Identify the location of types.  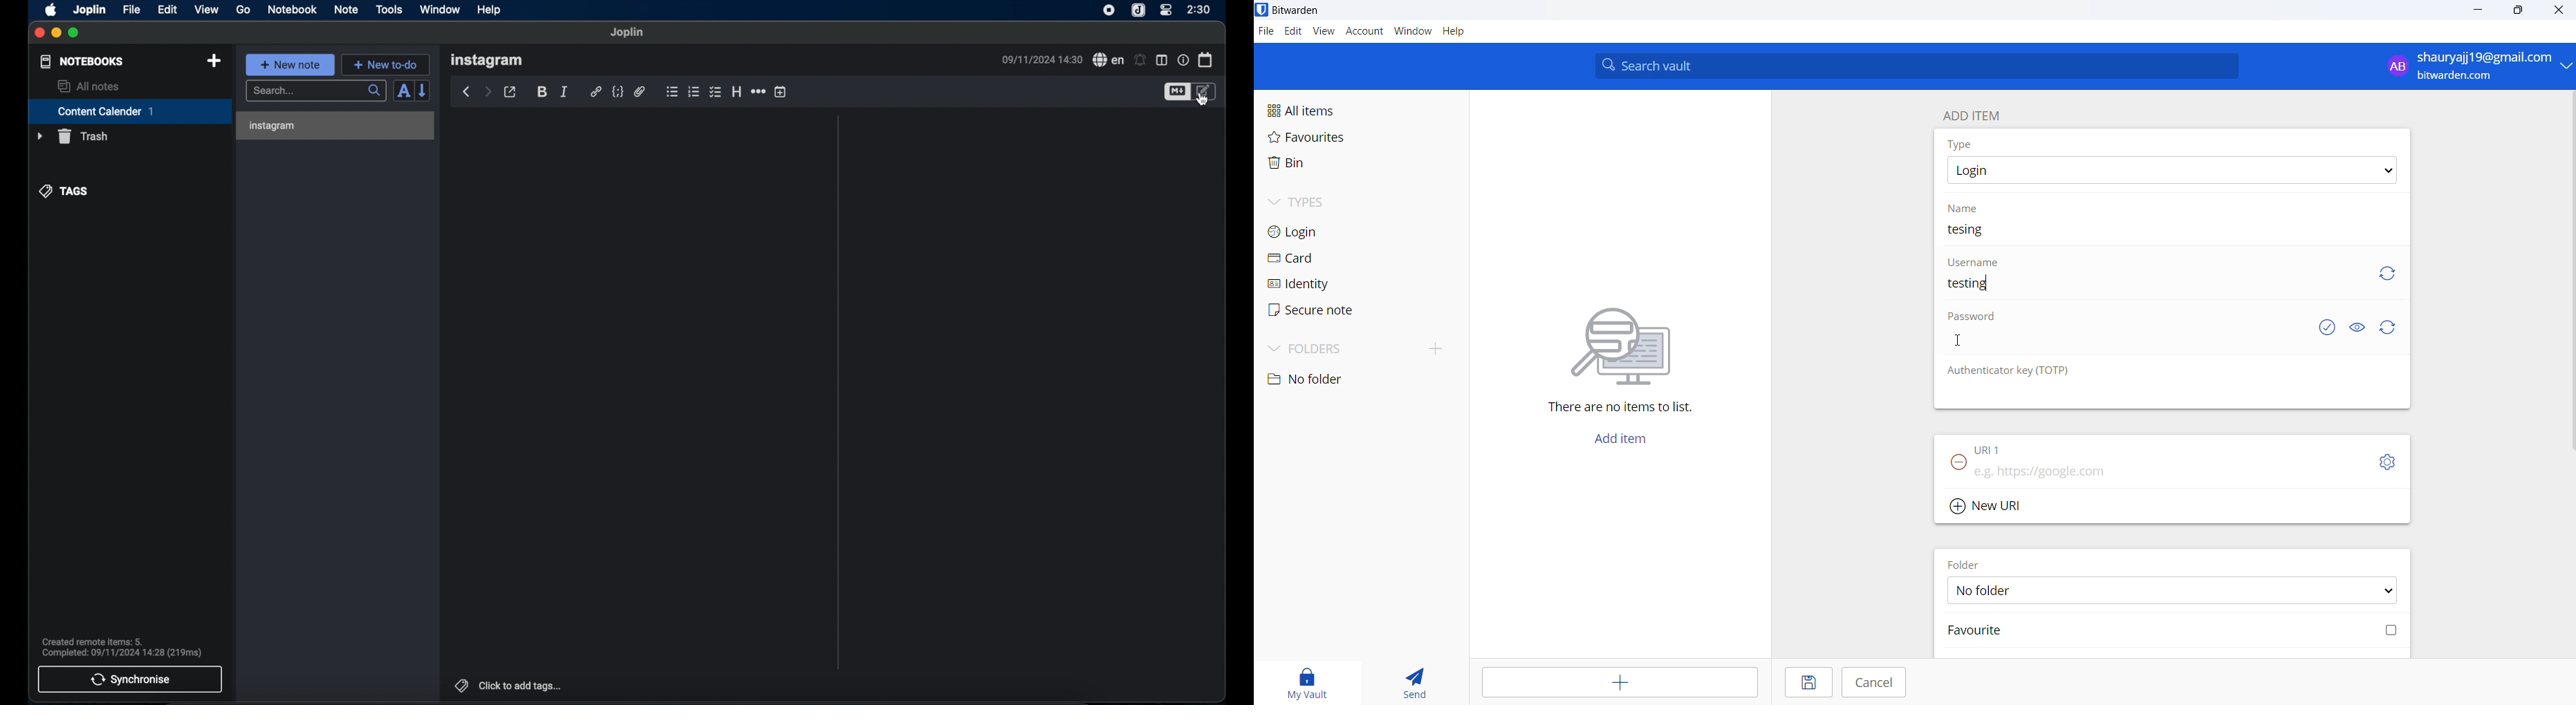
(1340, 207).